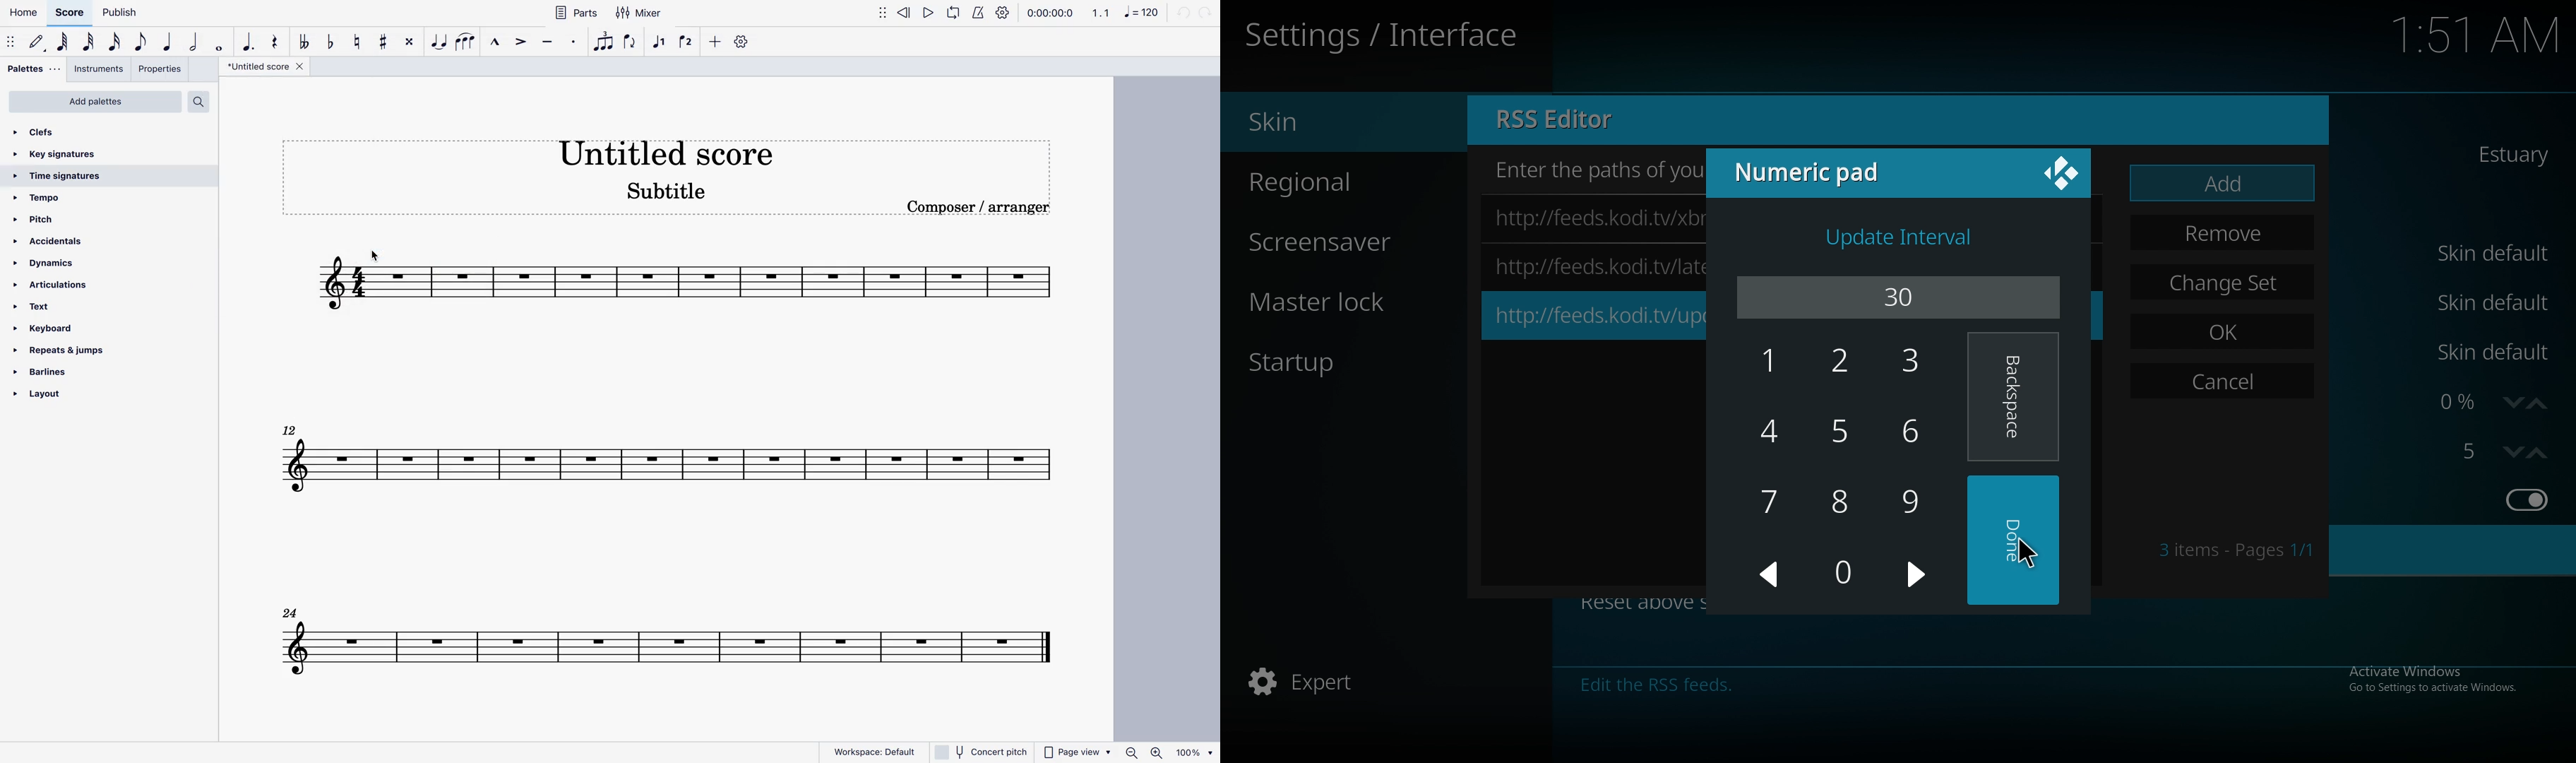  Describe the element at coordinates (1767, 360) in the screenshot. I see `1` at that location.